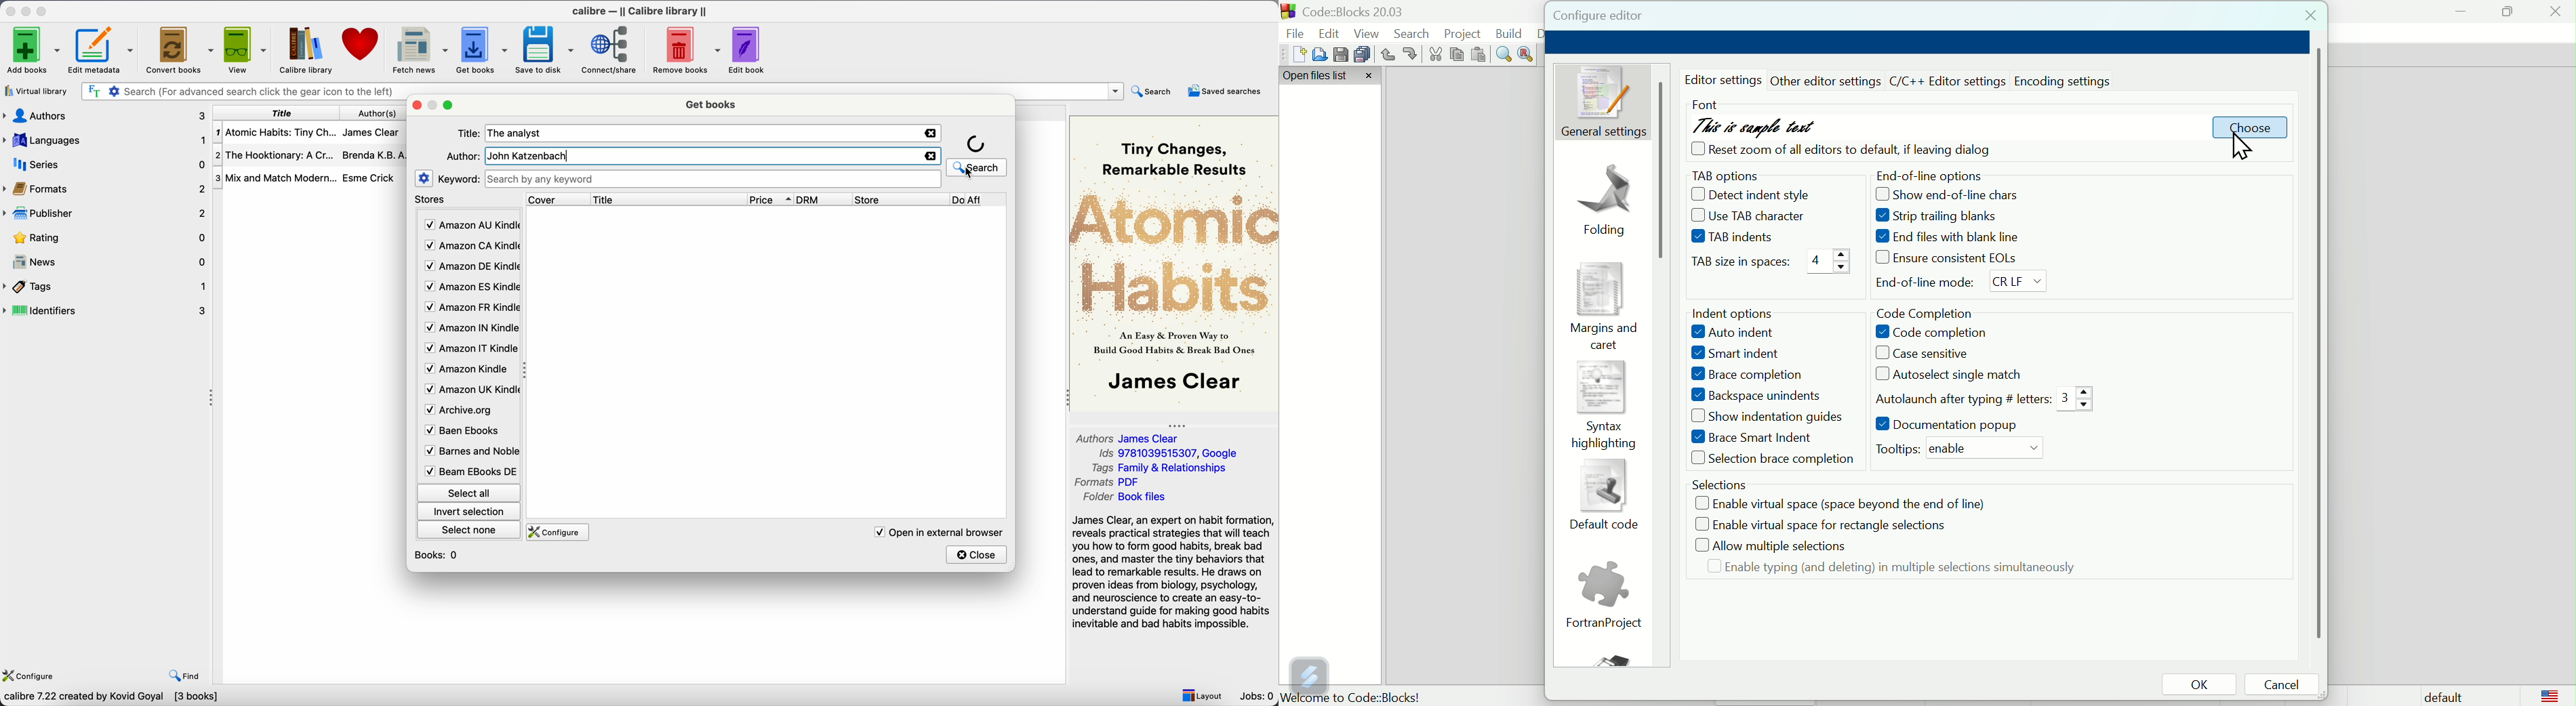 Image resolution: width=2576 pixels, height=728 pixels. What do you see at coordinates (1436, 55) in the screenshot?
I see `cut` at bounding box center [1436, 55].